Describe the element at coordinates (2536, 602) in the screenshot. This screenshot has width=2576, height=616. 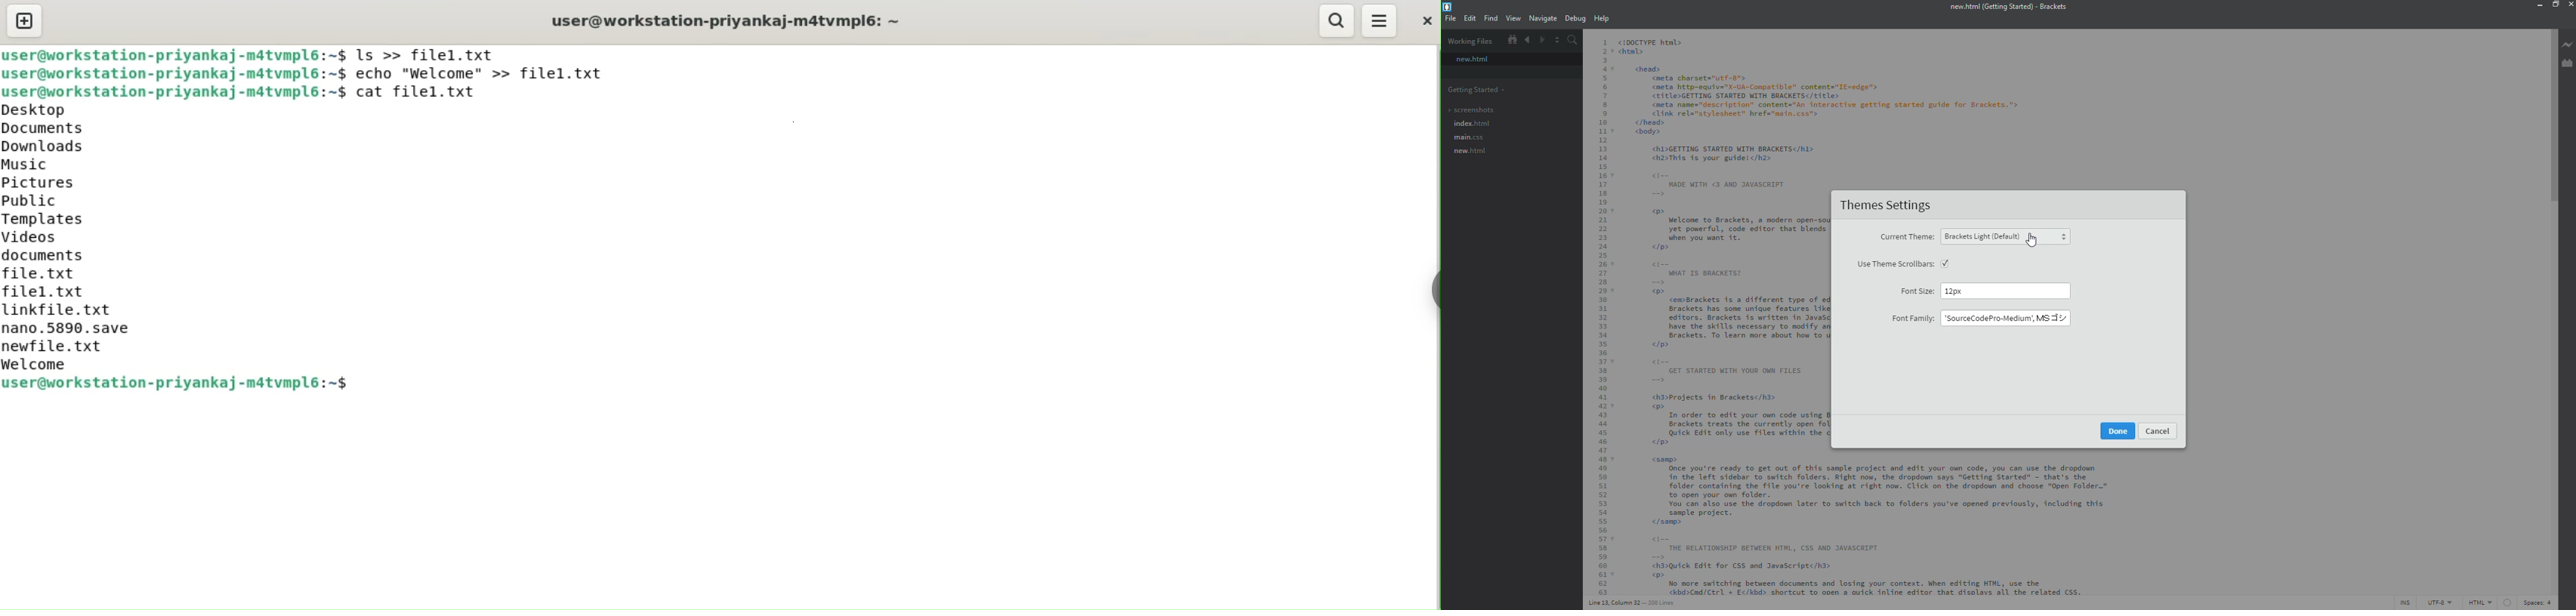
I see `spaces` at that location.